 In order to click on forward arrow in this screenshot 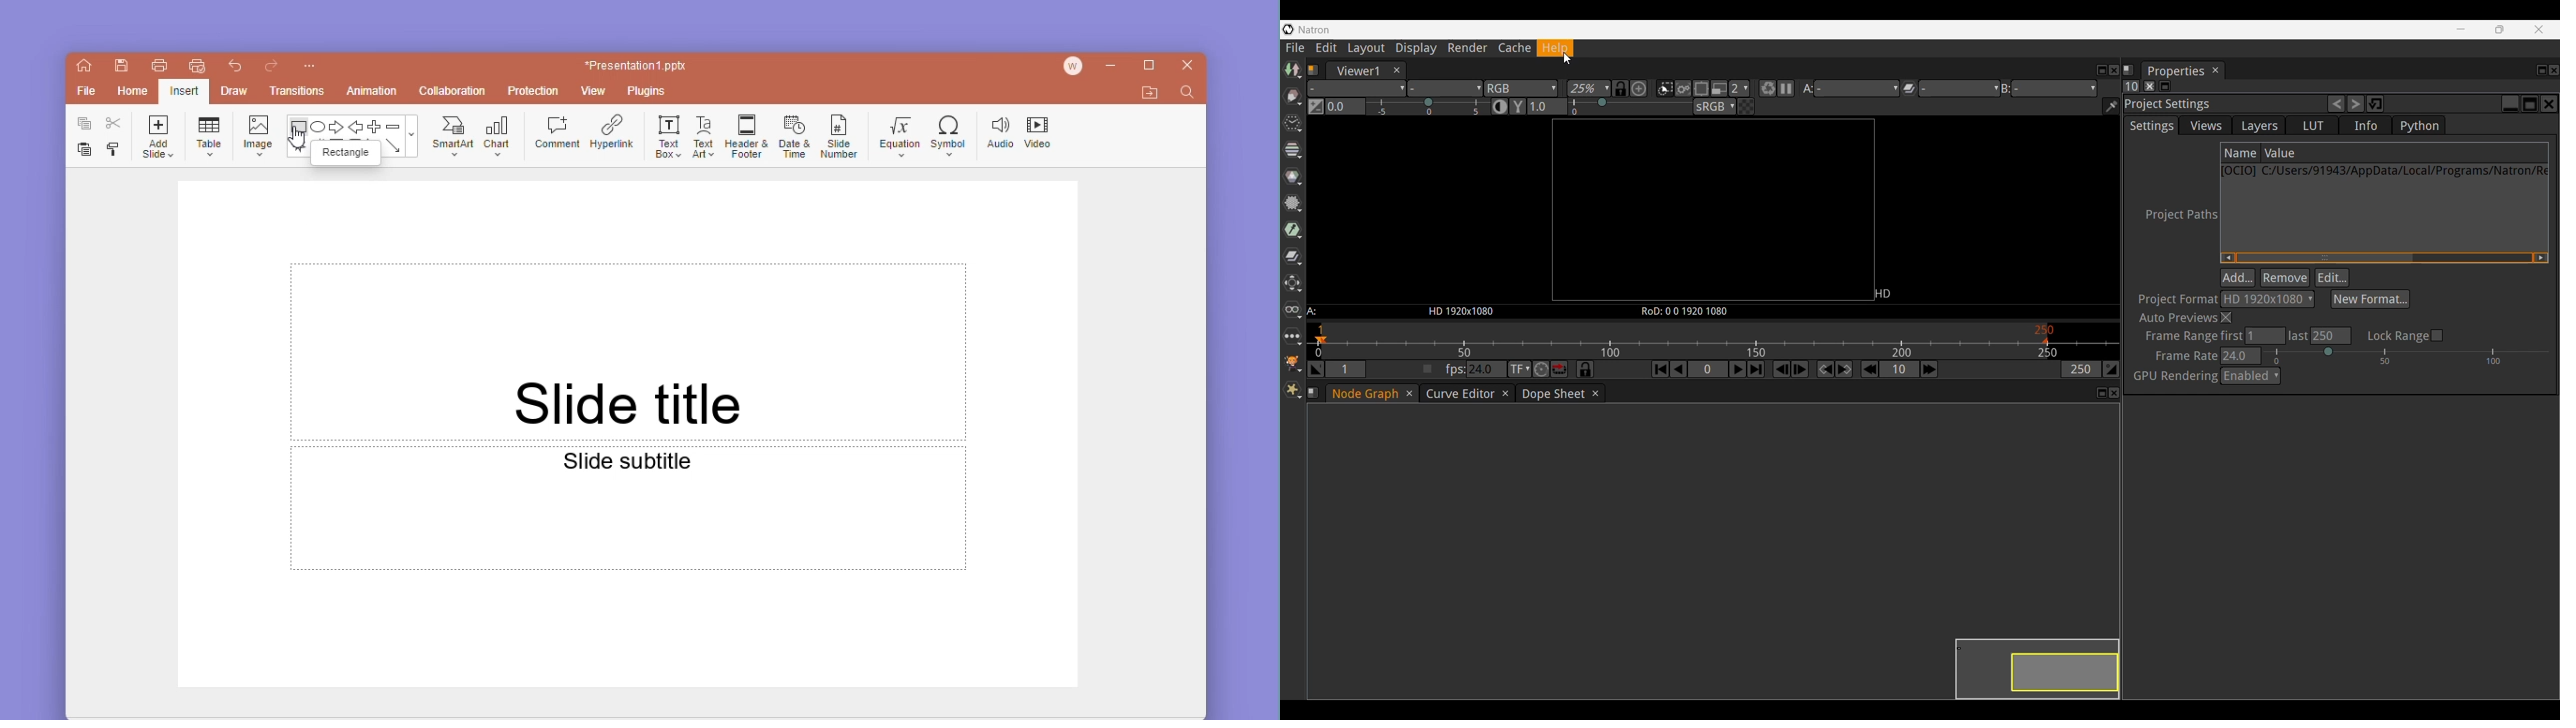, I will do `click(336, 125)`.